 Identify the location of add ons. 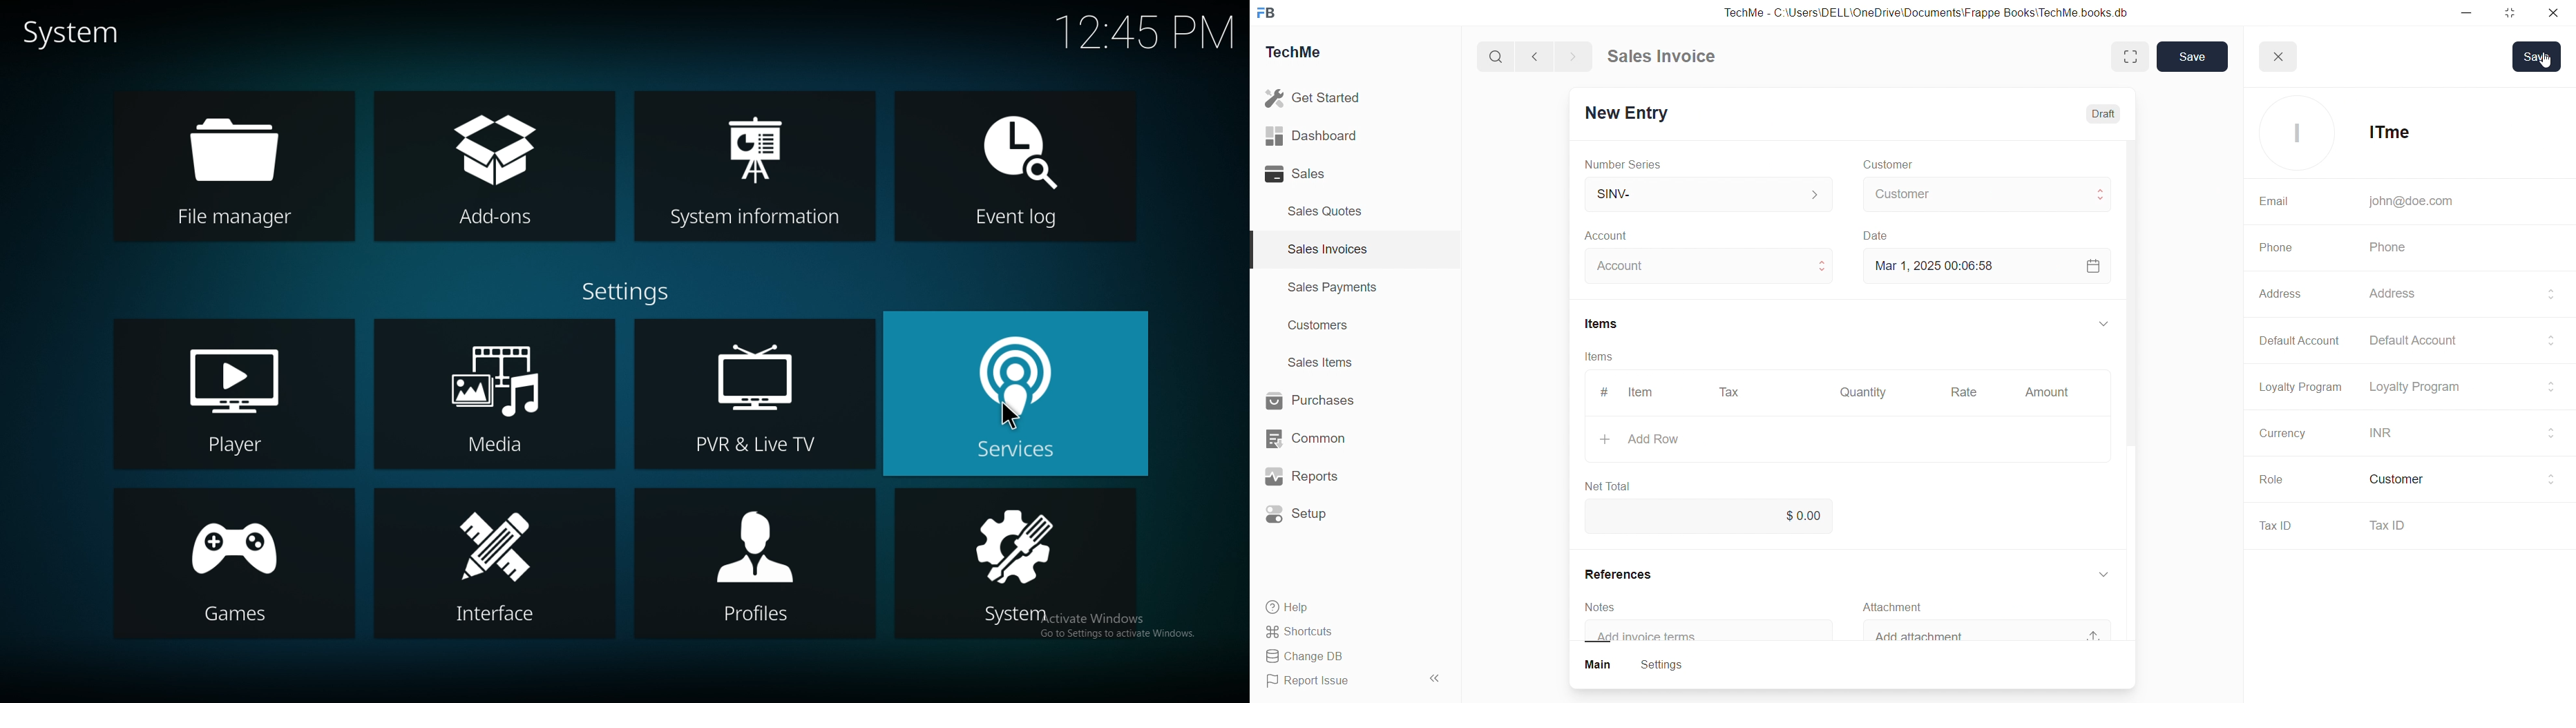
(494, 164).